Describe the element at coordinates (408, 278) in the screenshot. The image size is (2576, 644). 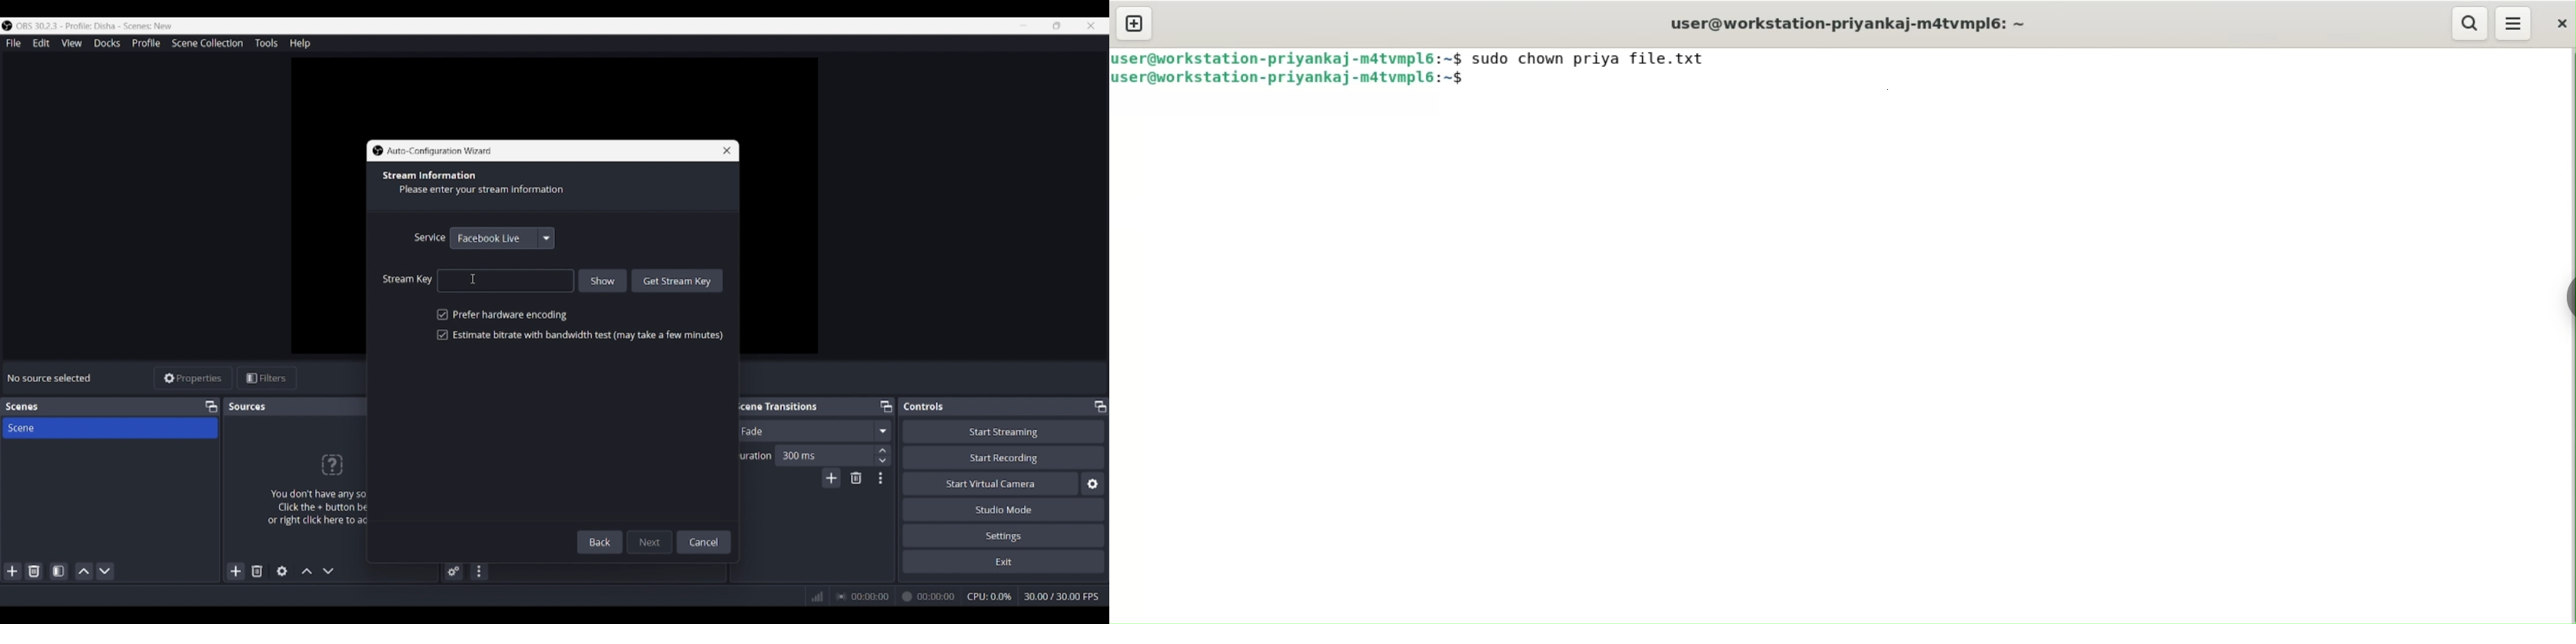
I see `Indicates stream key text box` at that location.